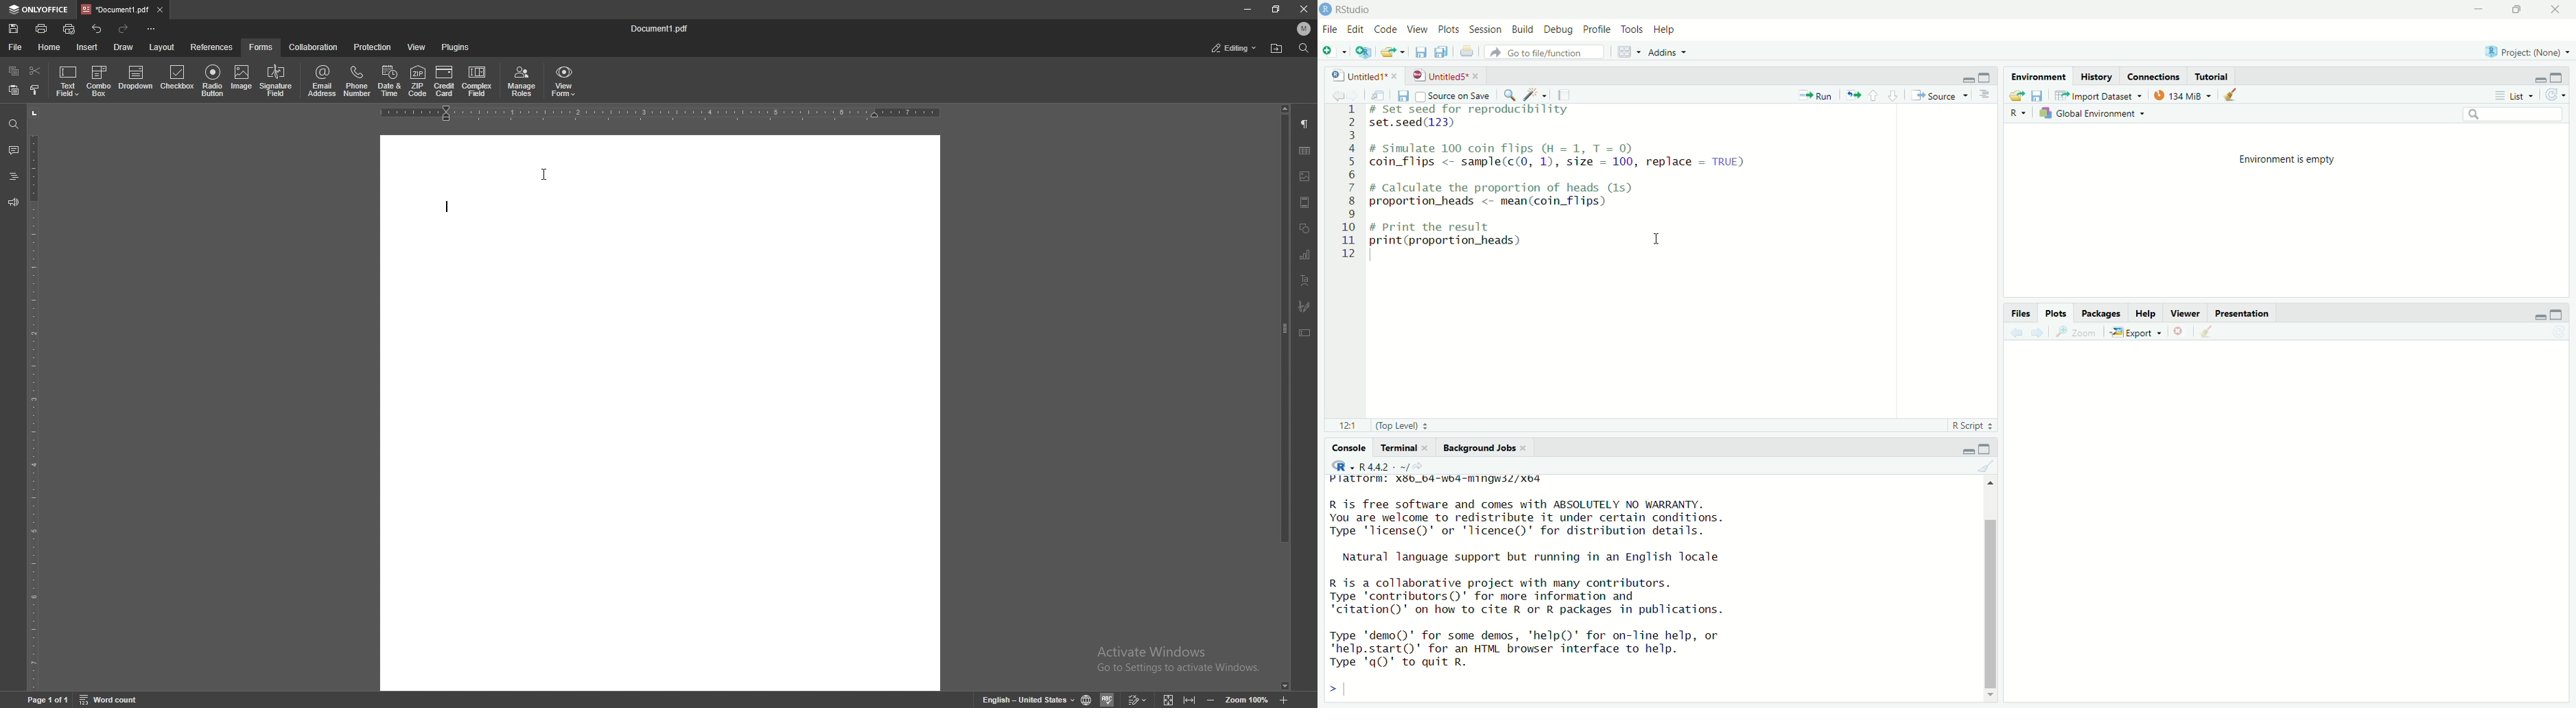 Image resolution: width=2576 pixels, height=728 pixels. What do you see at coordinates (40, 8) in the screenshot?
I see `only office` at bounding box center [40, 8].